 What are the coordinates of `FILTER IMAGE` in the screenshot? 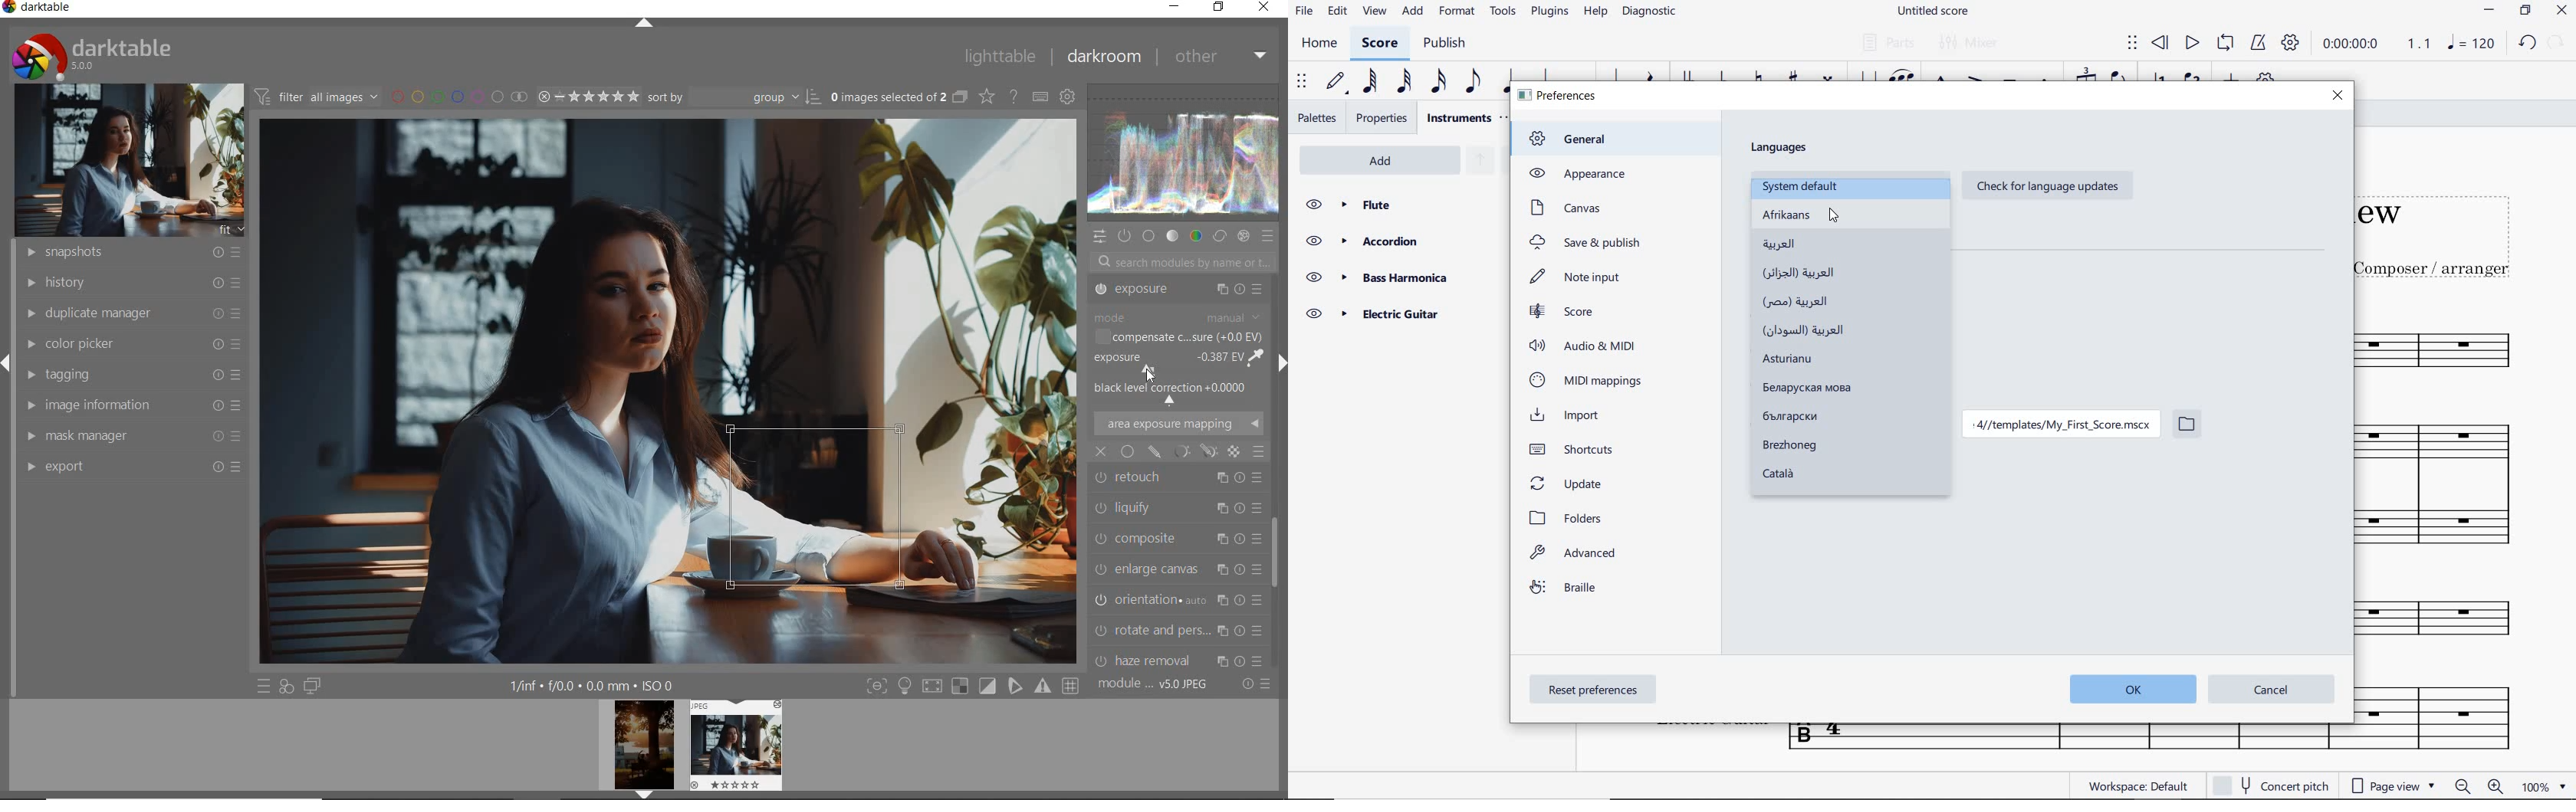 It's located at (313, 97).